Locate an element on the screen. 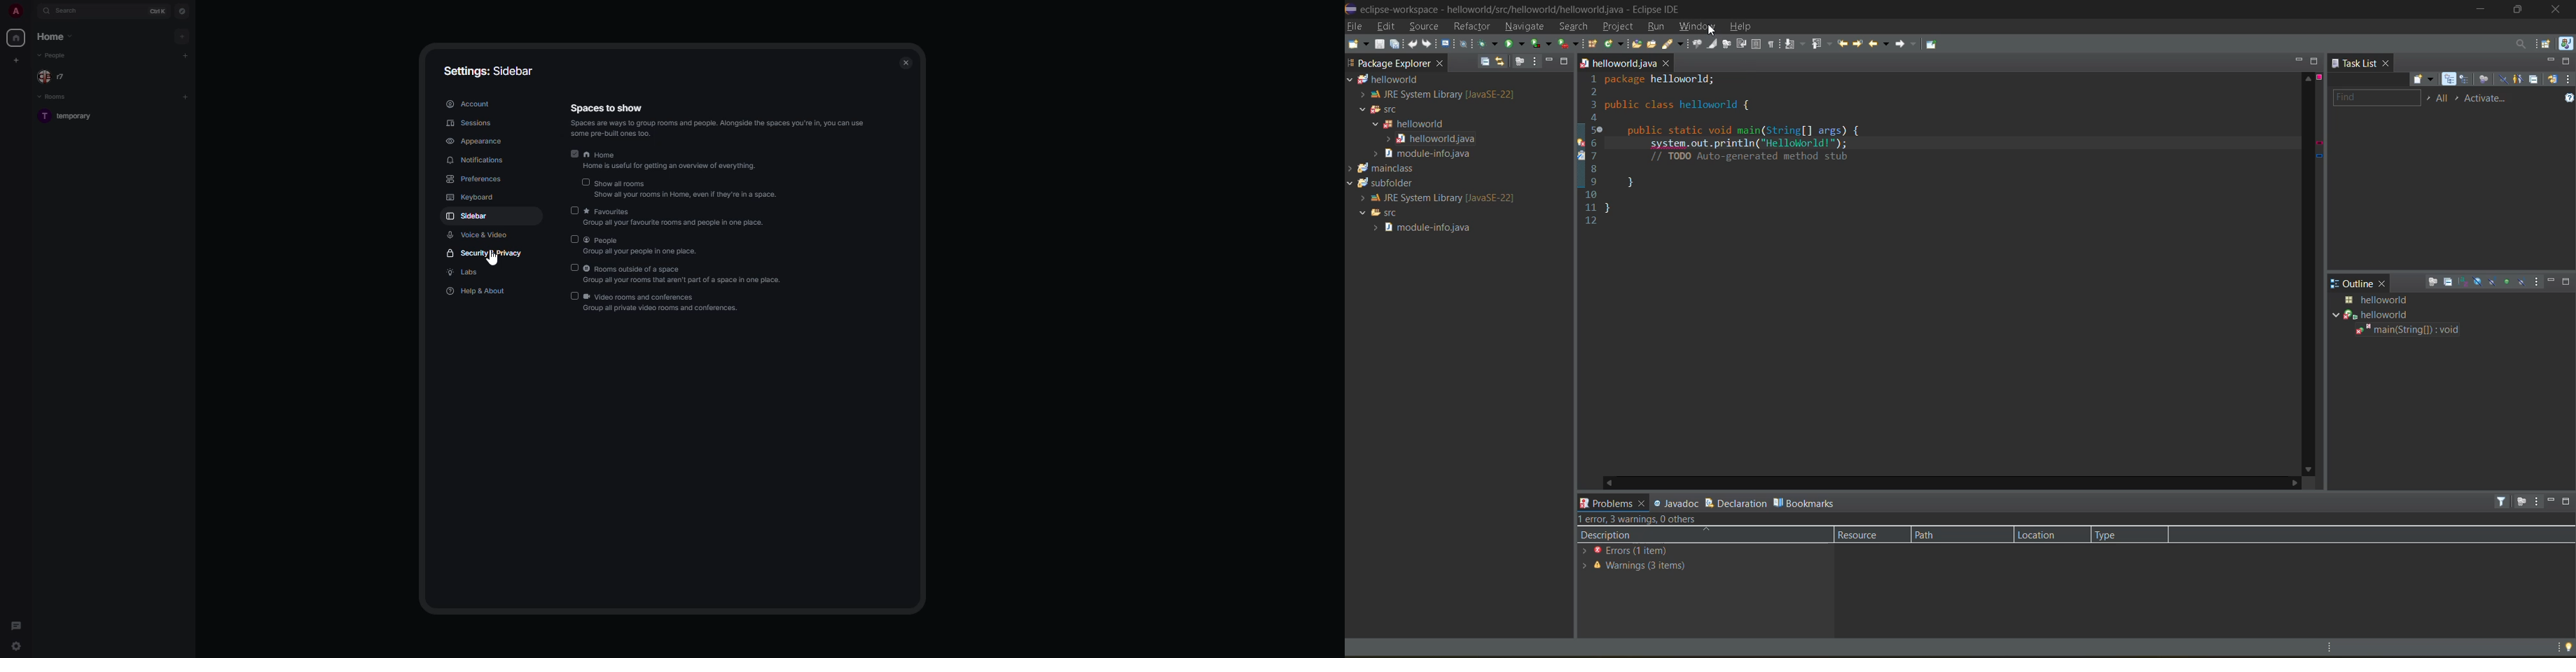 This screenshot has height=672, width=2576. show only my tasks is located at coordinates (2521, 80).